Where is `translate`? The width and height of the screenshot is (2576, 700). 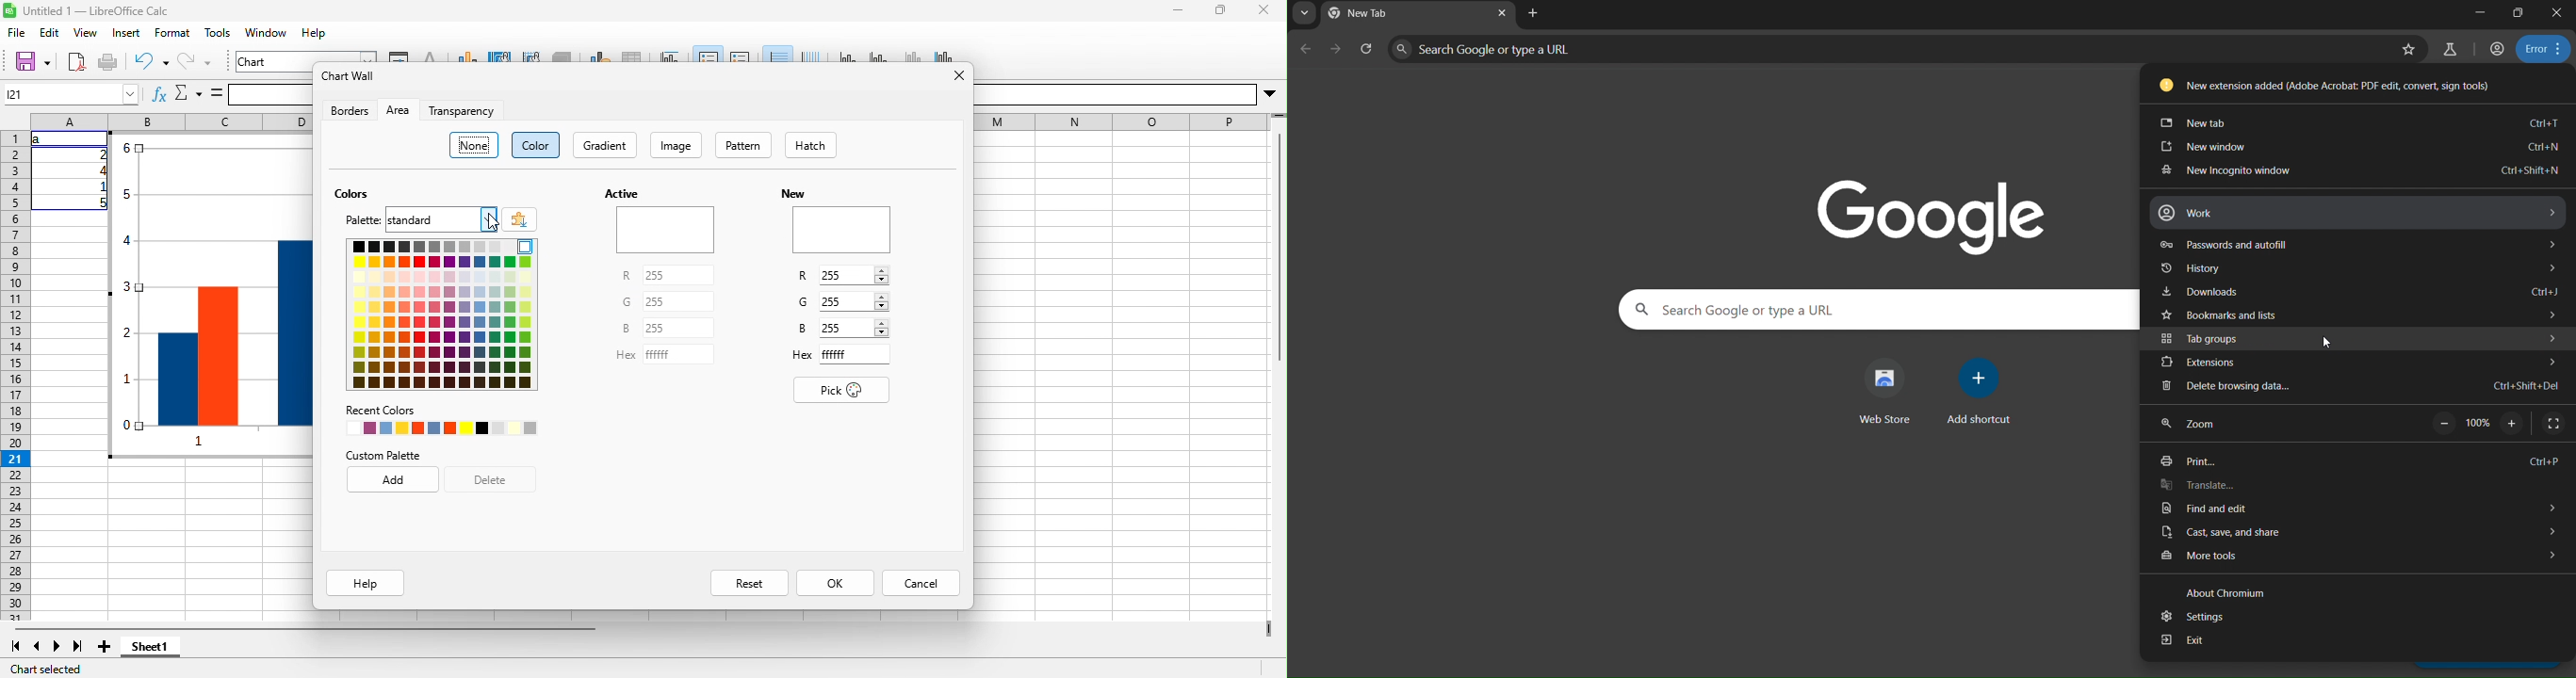
translate is located at coordinates (2360, 487).